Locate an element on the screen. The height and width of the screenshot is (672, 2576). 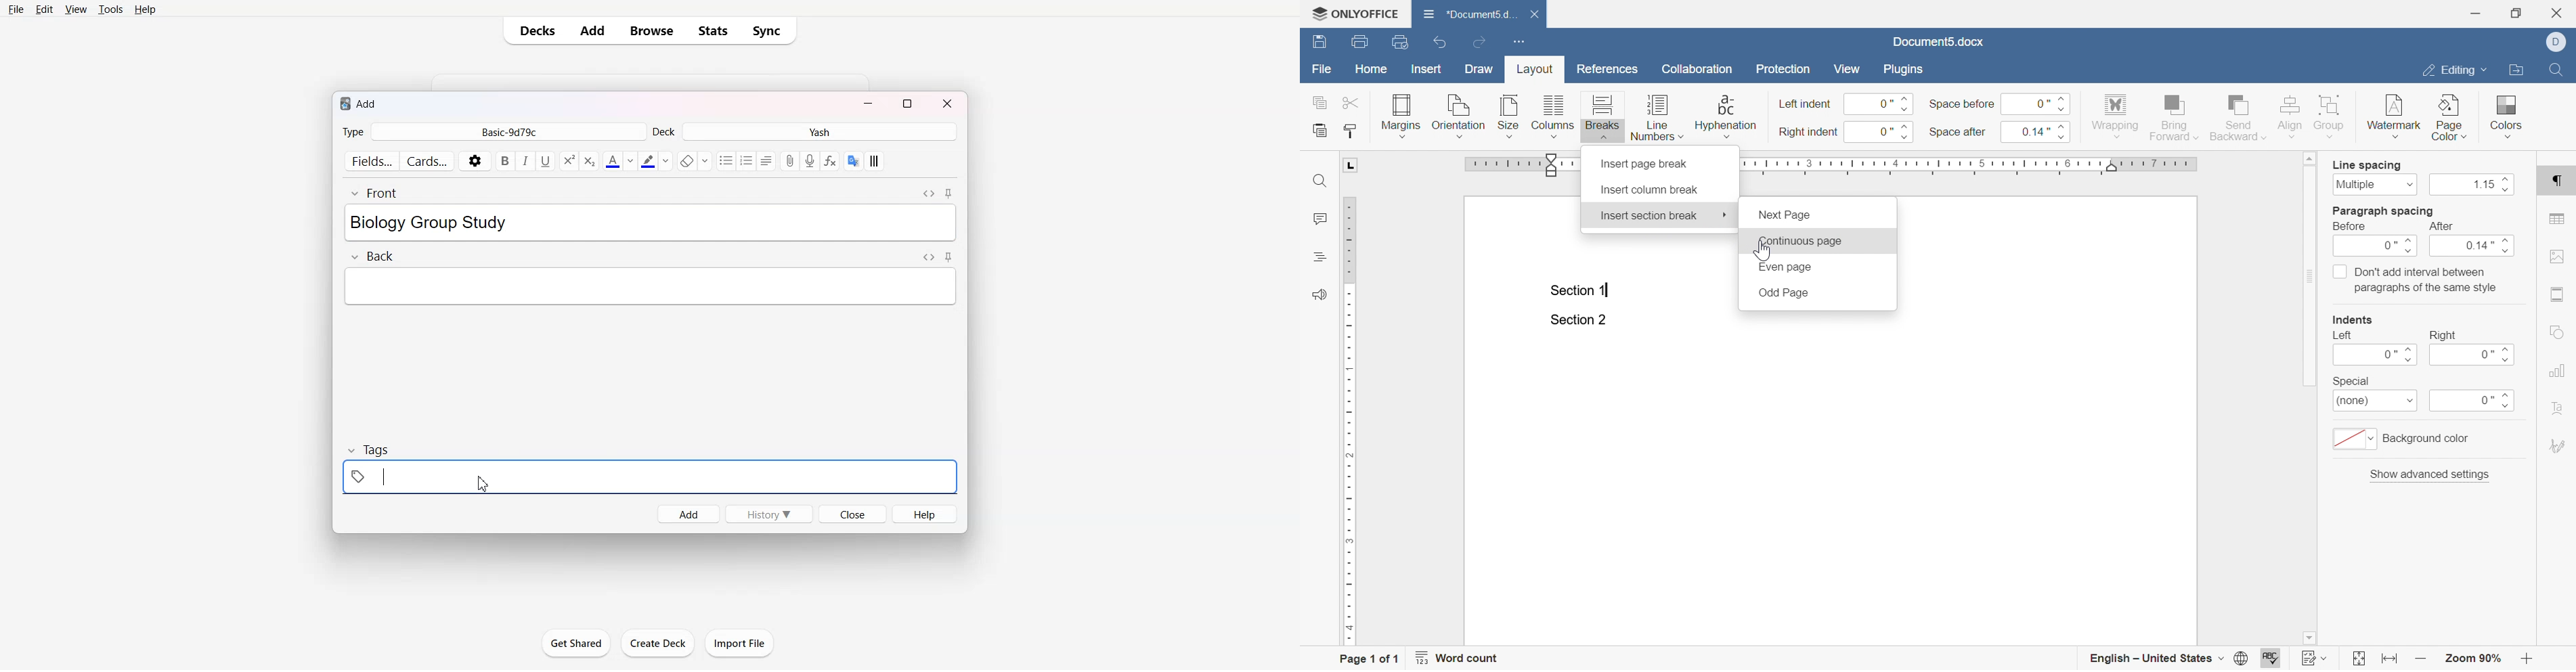
Order list is located at coordinates (747, 161).